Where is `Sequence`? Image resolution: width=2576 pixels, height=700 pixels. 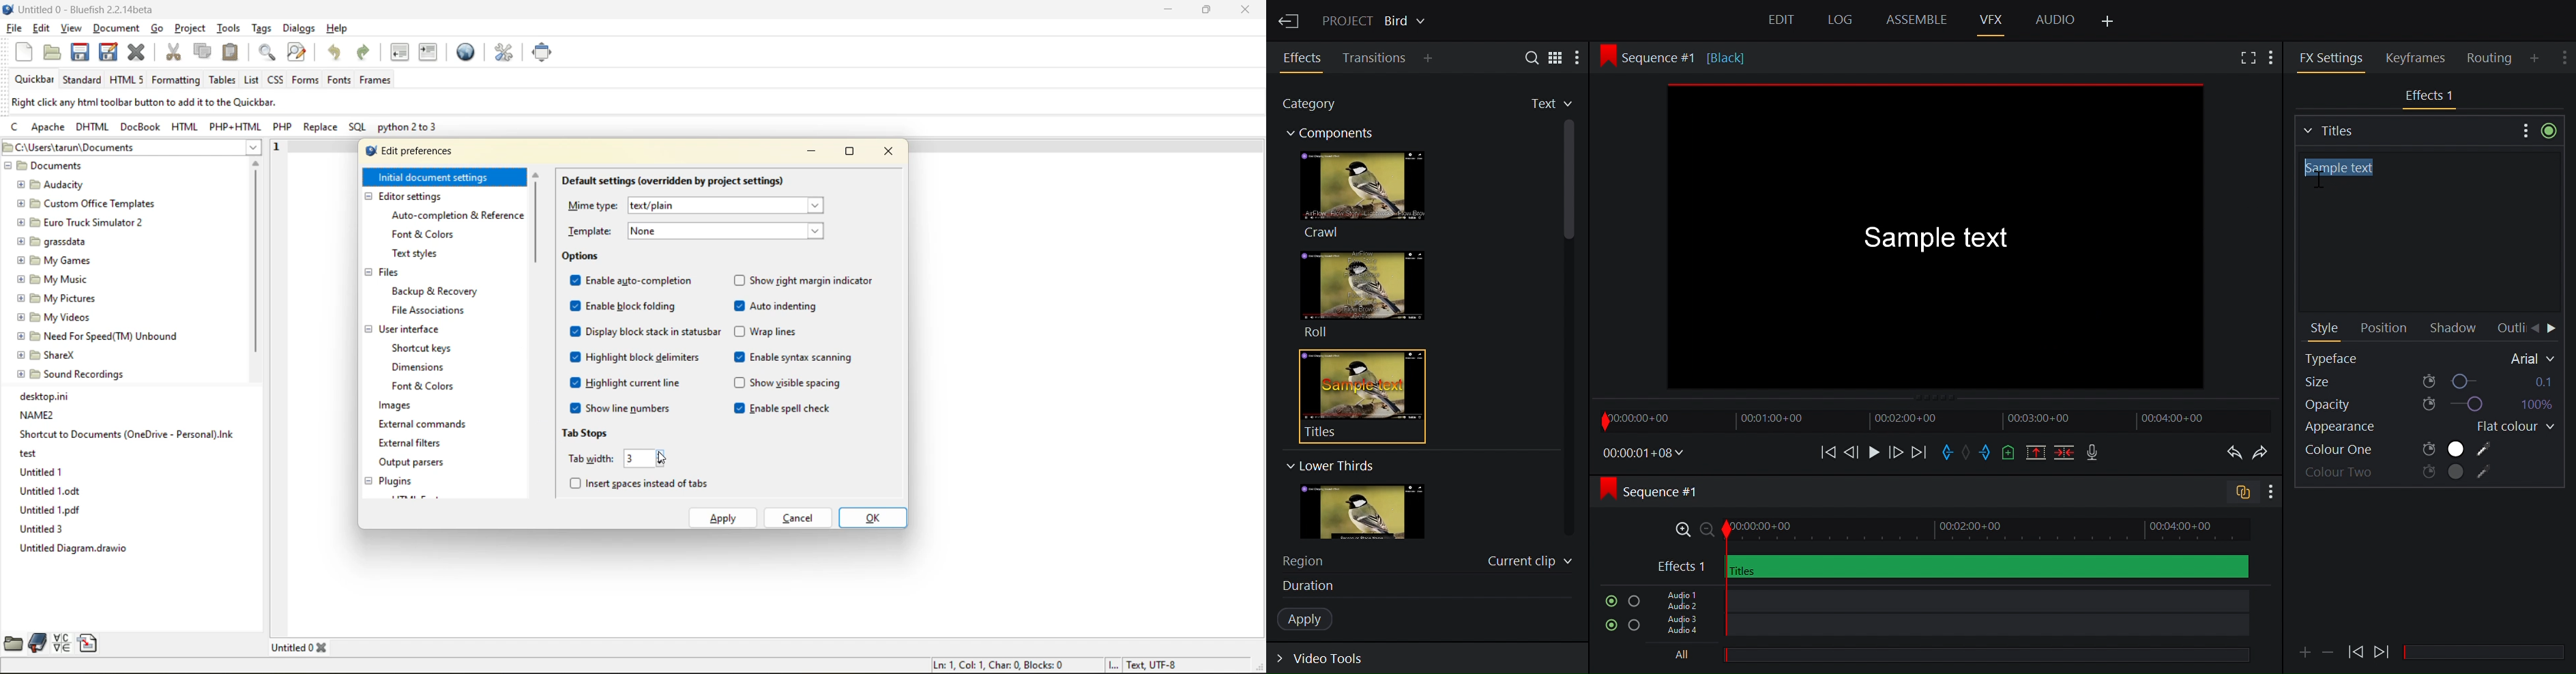
Sequence is located at coordinates (1692, 57).